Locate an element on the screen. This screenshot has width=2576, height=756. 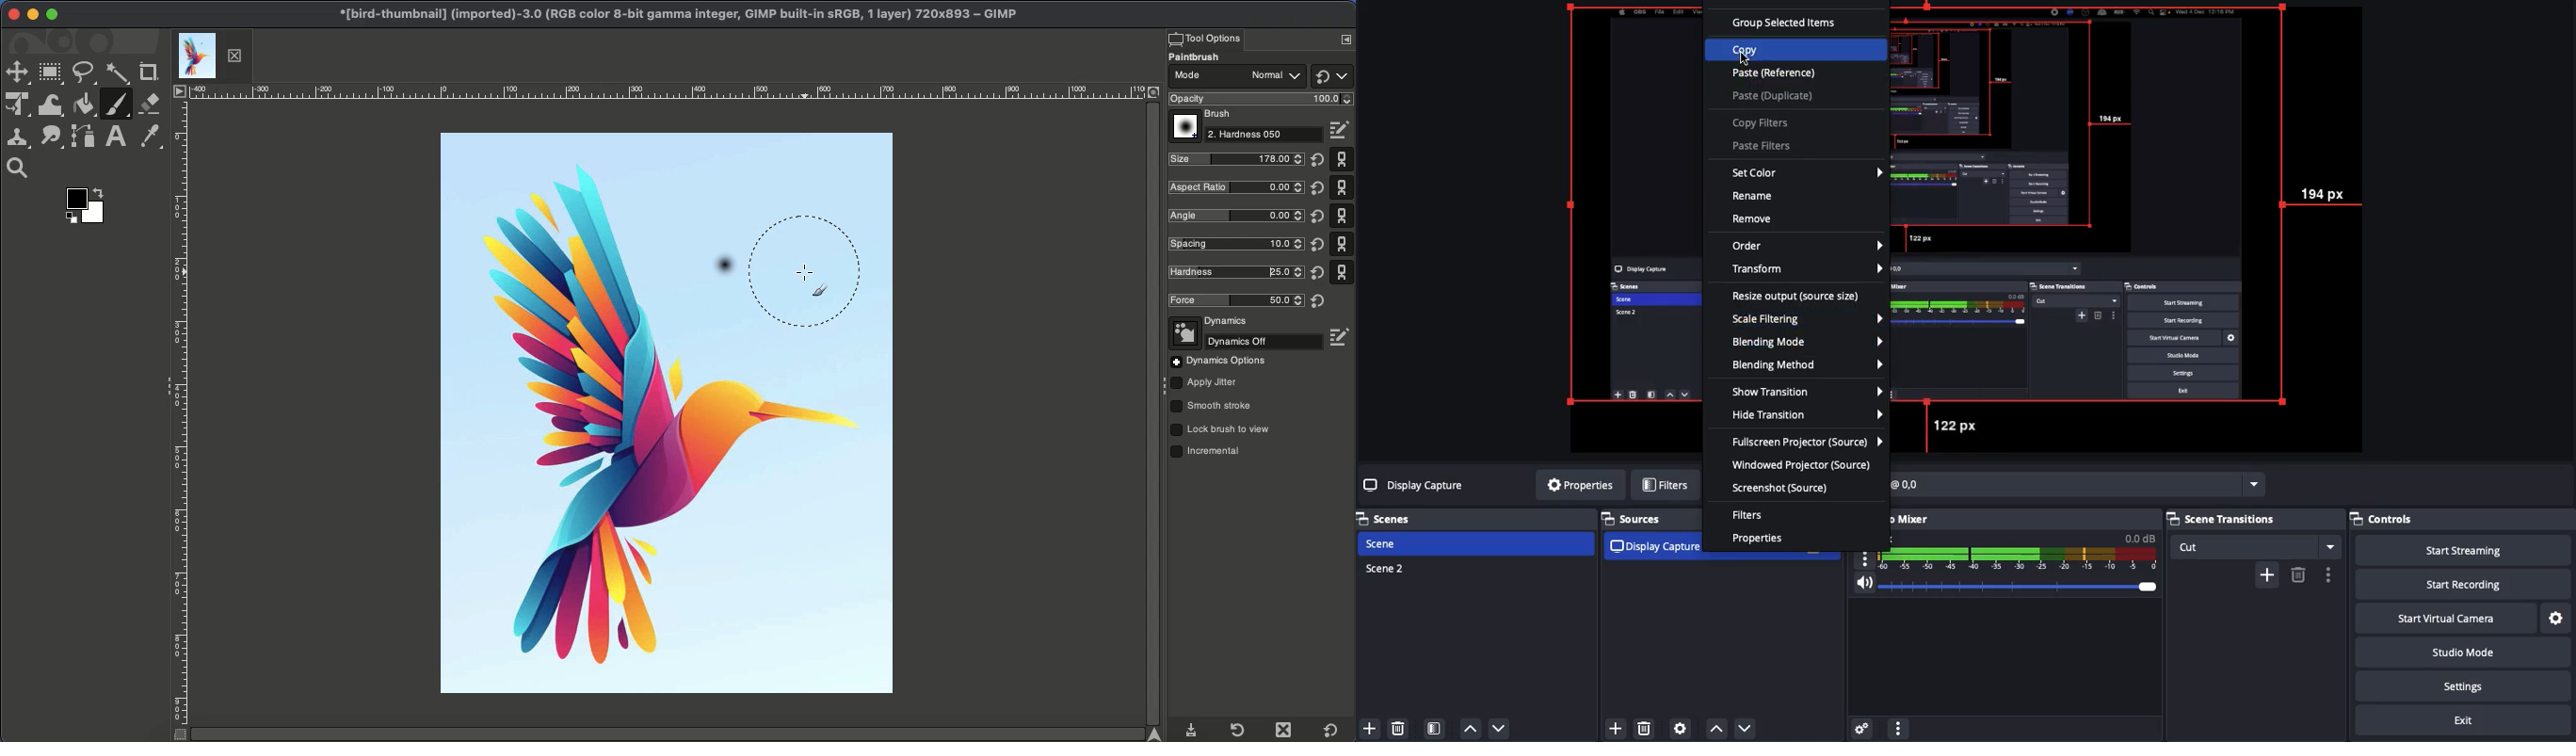
Advanced audio properties is located at coordinates (1863, 726).